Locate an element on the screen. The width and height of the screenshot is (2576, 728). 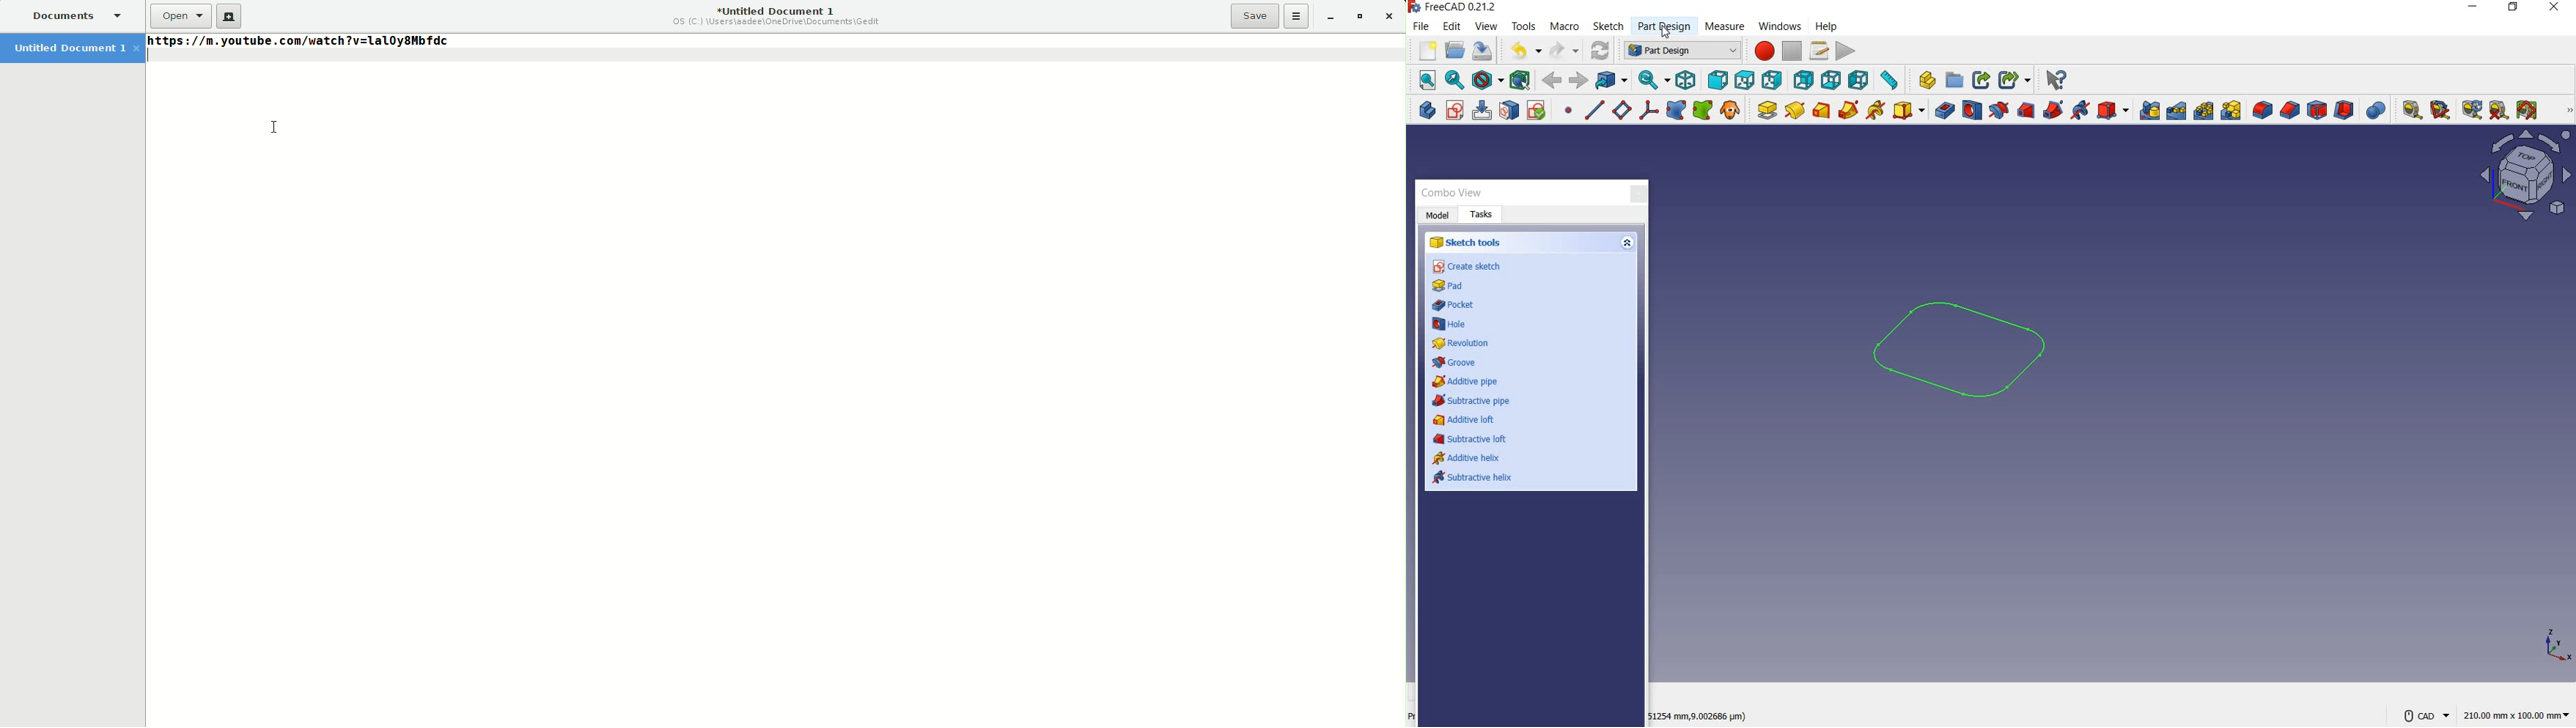
create body is located at coordinates (1423, 111).